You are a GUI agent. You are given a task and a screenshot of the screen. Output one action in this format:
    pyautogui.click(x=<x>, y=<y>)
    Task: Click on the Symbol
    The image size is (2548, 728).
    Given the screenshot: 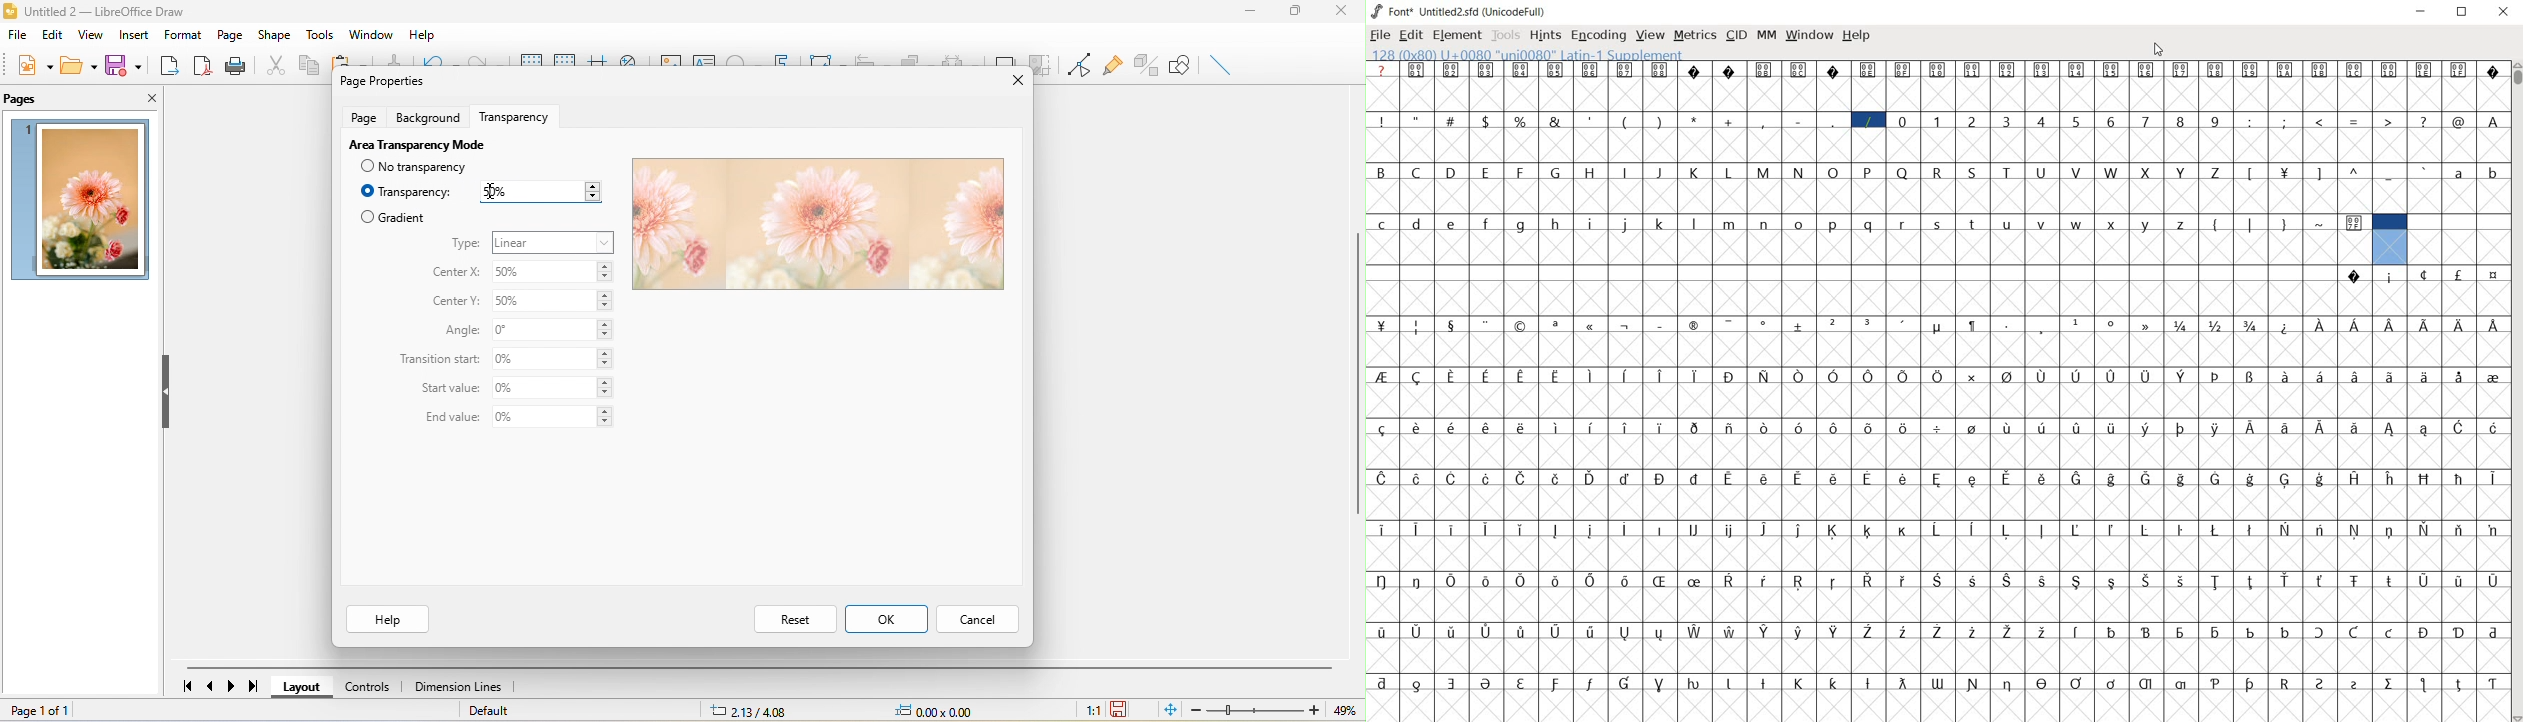 What is the action you would take?
    pyautogui.click(x=2458, y=377)
    